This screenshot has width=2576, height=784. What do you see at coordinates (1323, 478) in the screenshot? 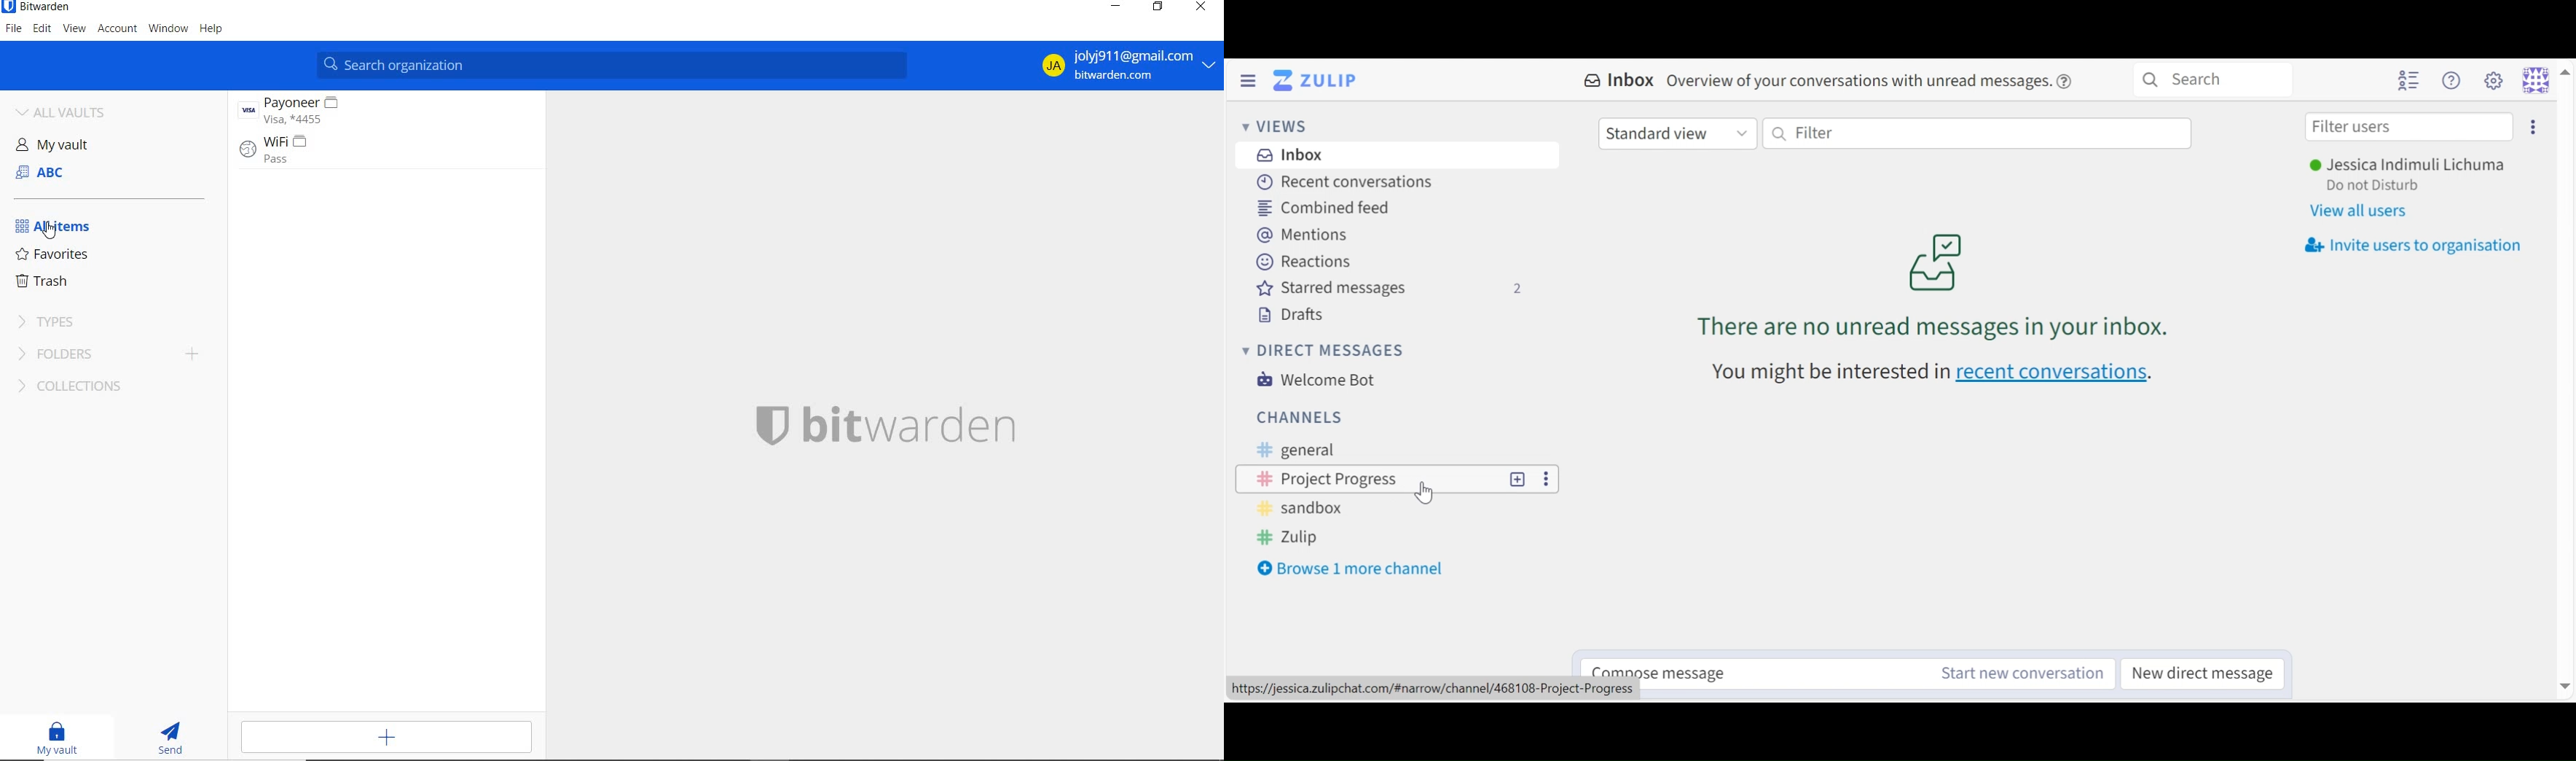
I see `# Project Progress` at bounding box center [1323, 478].